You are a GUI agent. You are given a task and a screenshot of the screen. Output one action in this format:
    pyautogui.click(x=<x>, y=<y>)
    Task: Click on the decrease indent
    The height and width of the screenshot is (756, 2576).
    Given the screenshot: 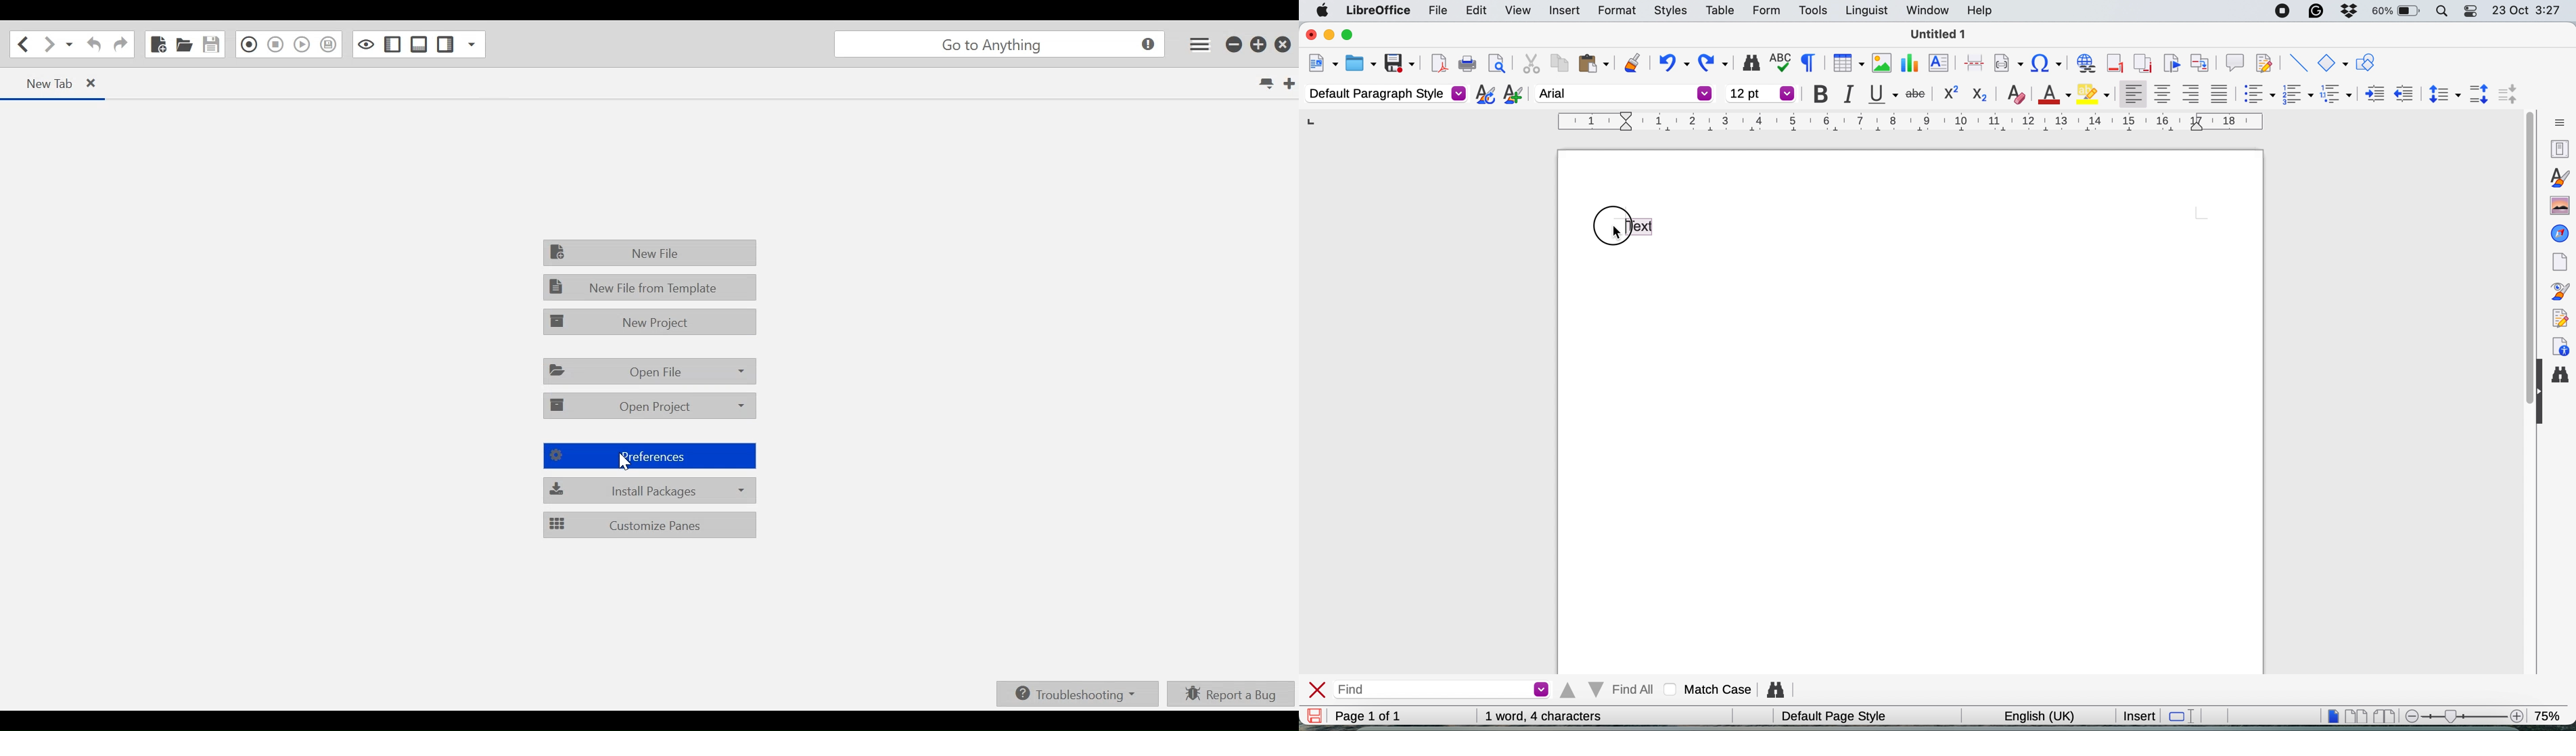 What is the action you would take?
    pyautogui.click(x=2403, y=94)
    